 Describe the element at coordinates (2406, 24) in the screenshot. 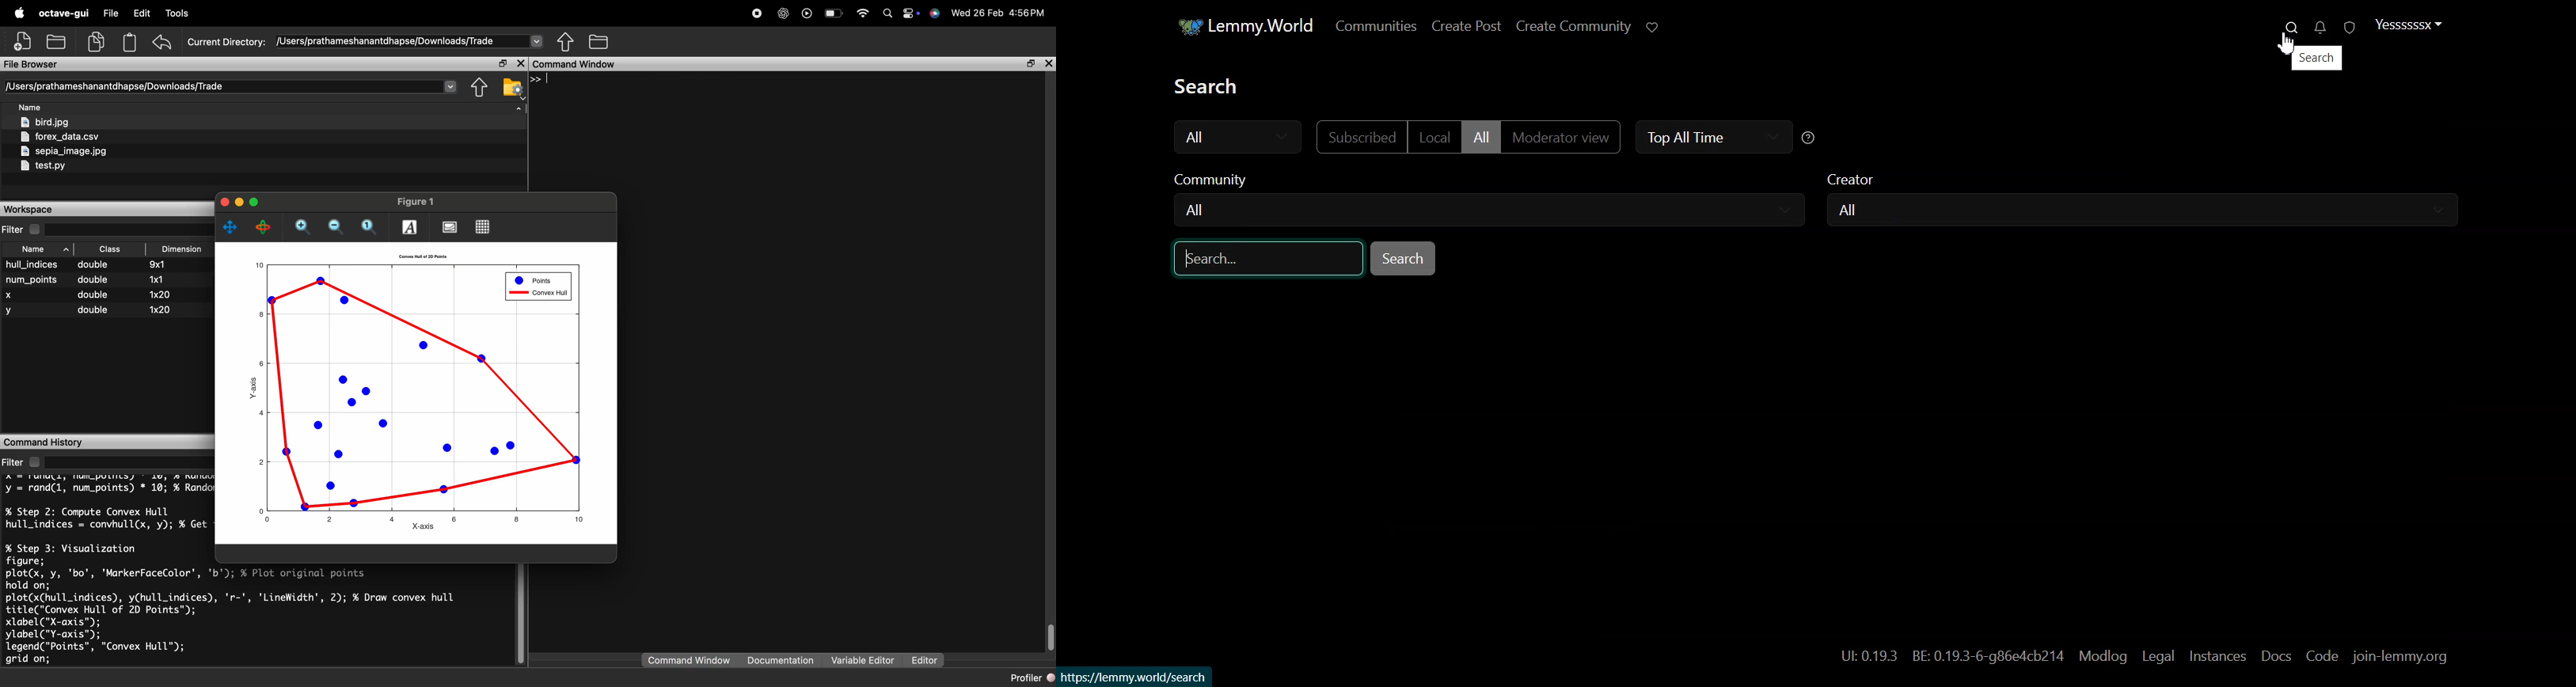

I see `Profile` at that location.